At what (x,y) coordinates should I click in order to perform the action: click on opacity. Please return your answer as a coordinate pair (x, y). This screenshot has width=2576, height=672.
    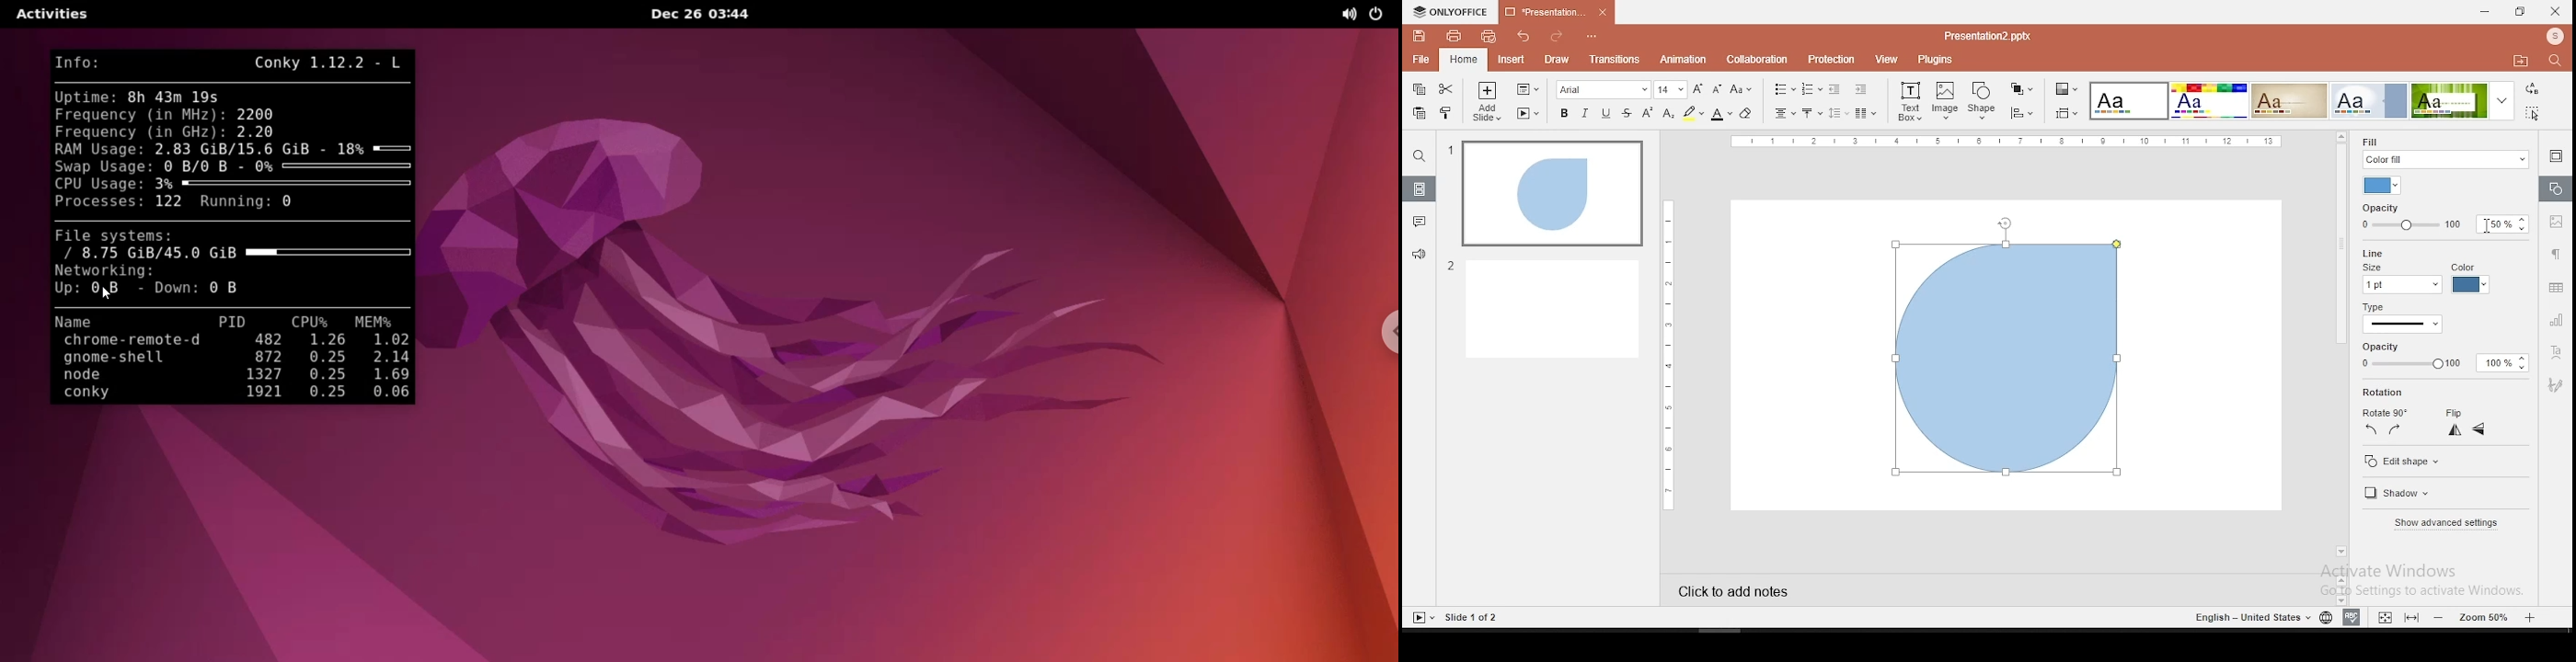
    Looking at the image, I should click on (2444, 217).